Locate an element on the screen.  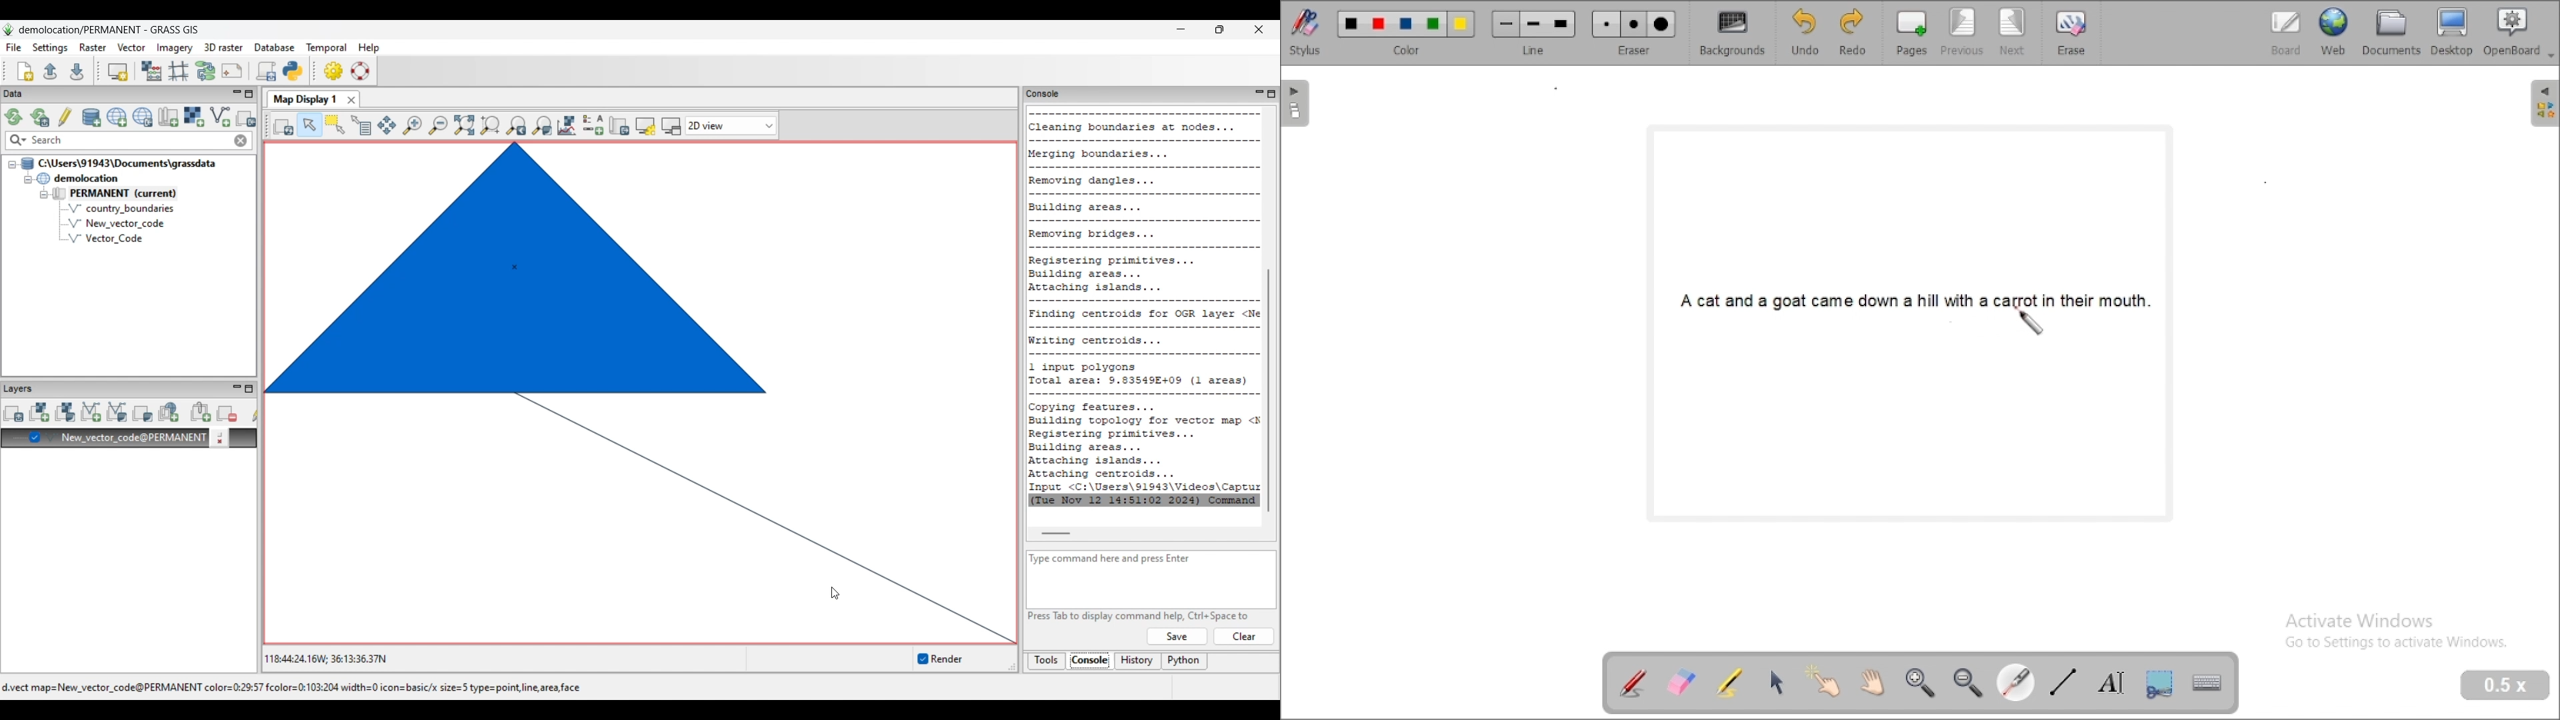
color is located at coordinates (1407, 33).